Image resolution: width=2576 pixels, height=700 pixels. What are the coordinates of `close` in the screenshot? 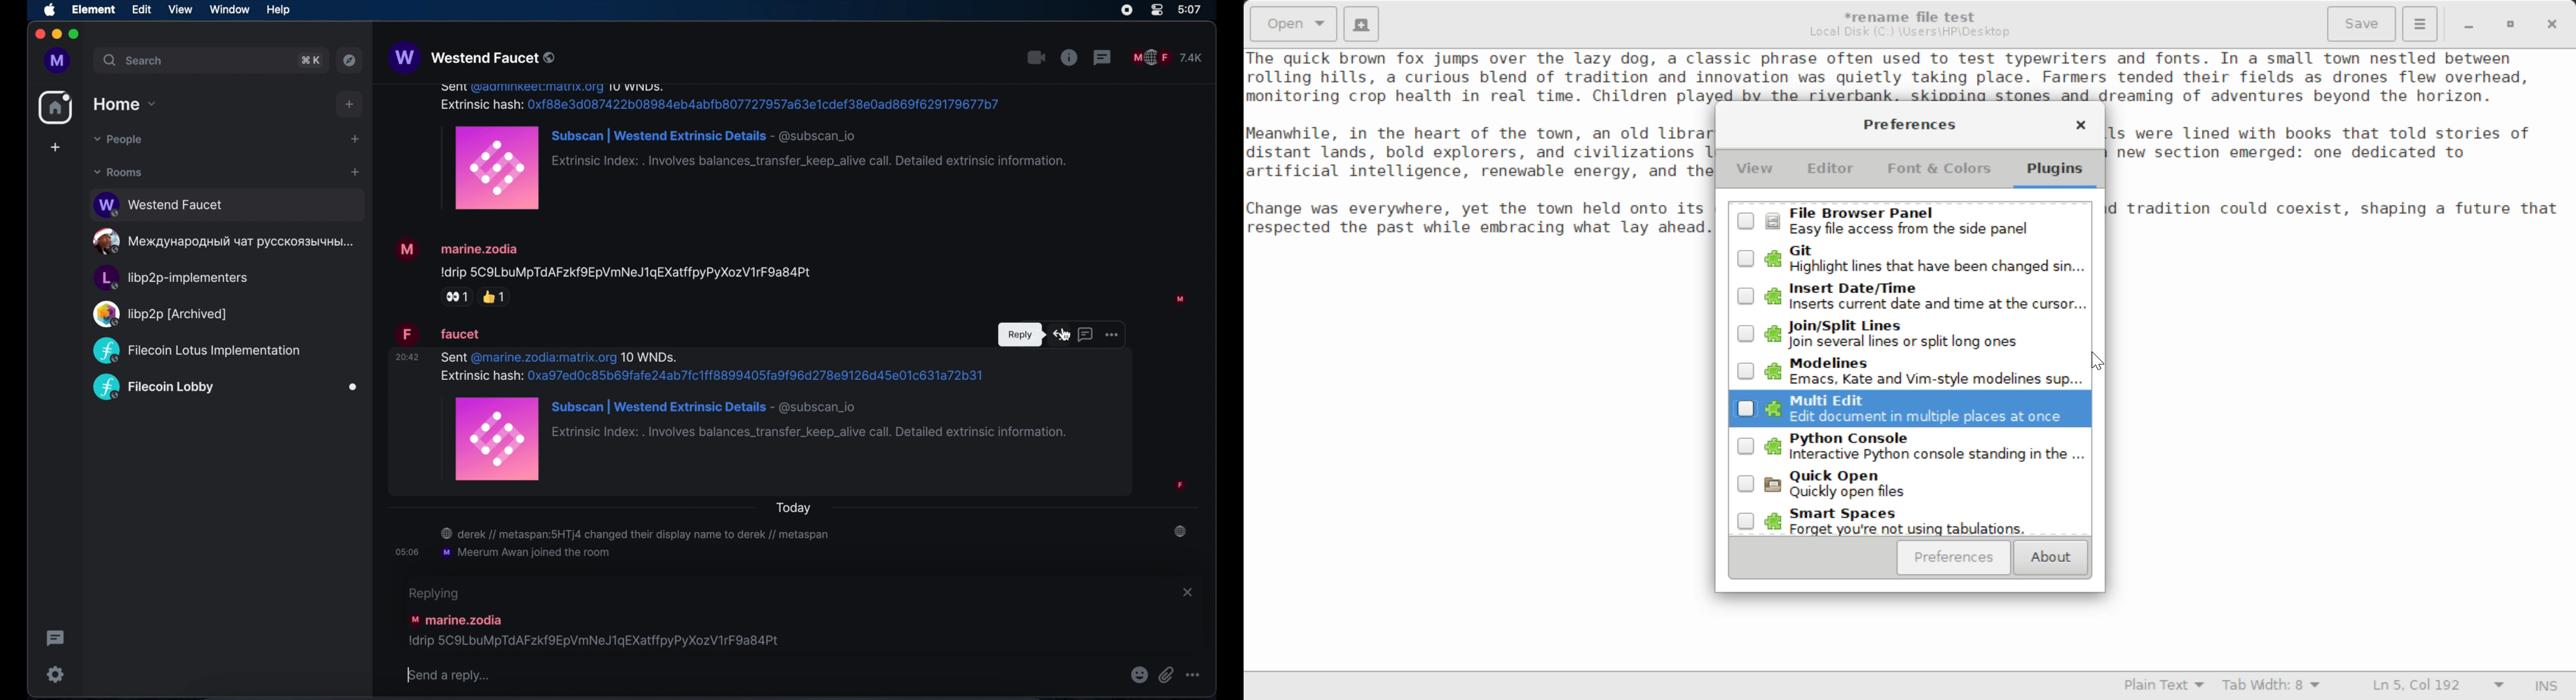 It's located at (39, 34).